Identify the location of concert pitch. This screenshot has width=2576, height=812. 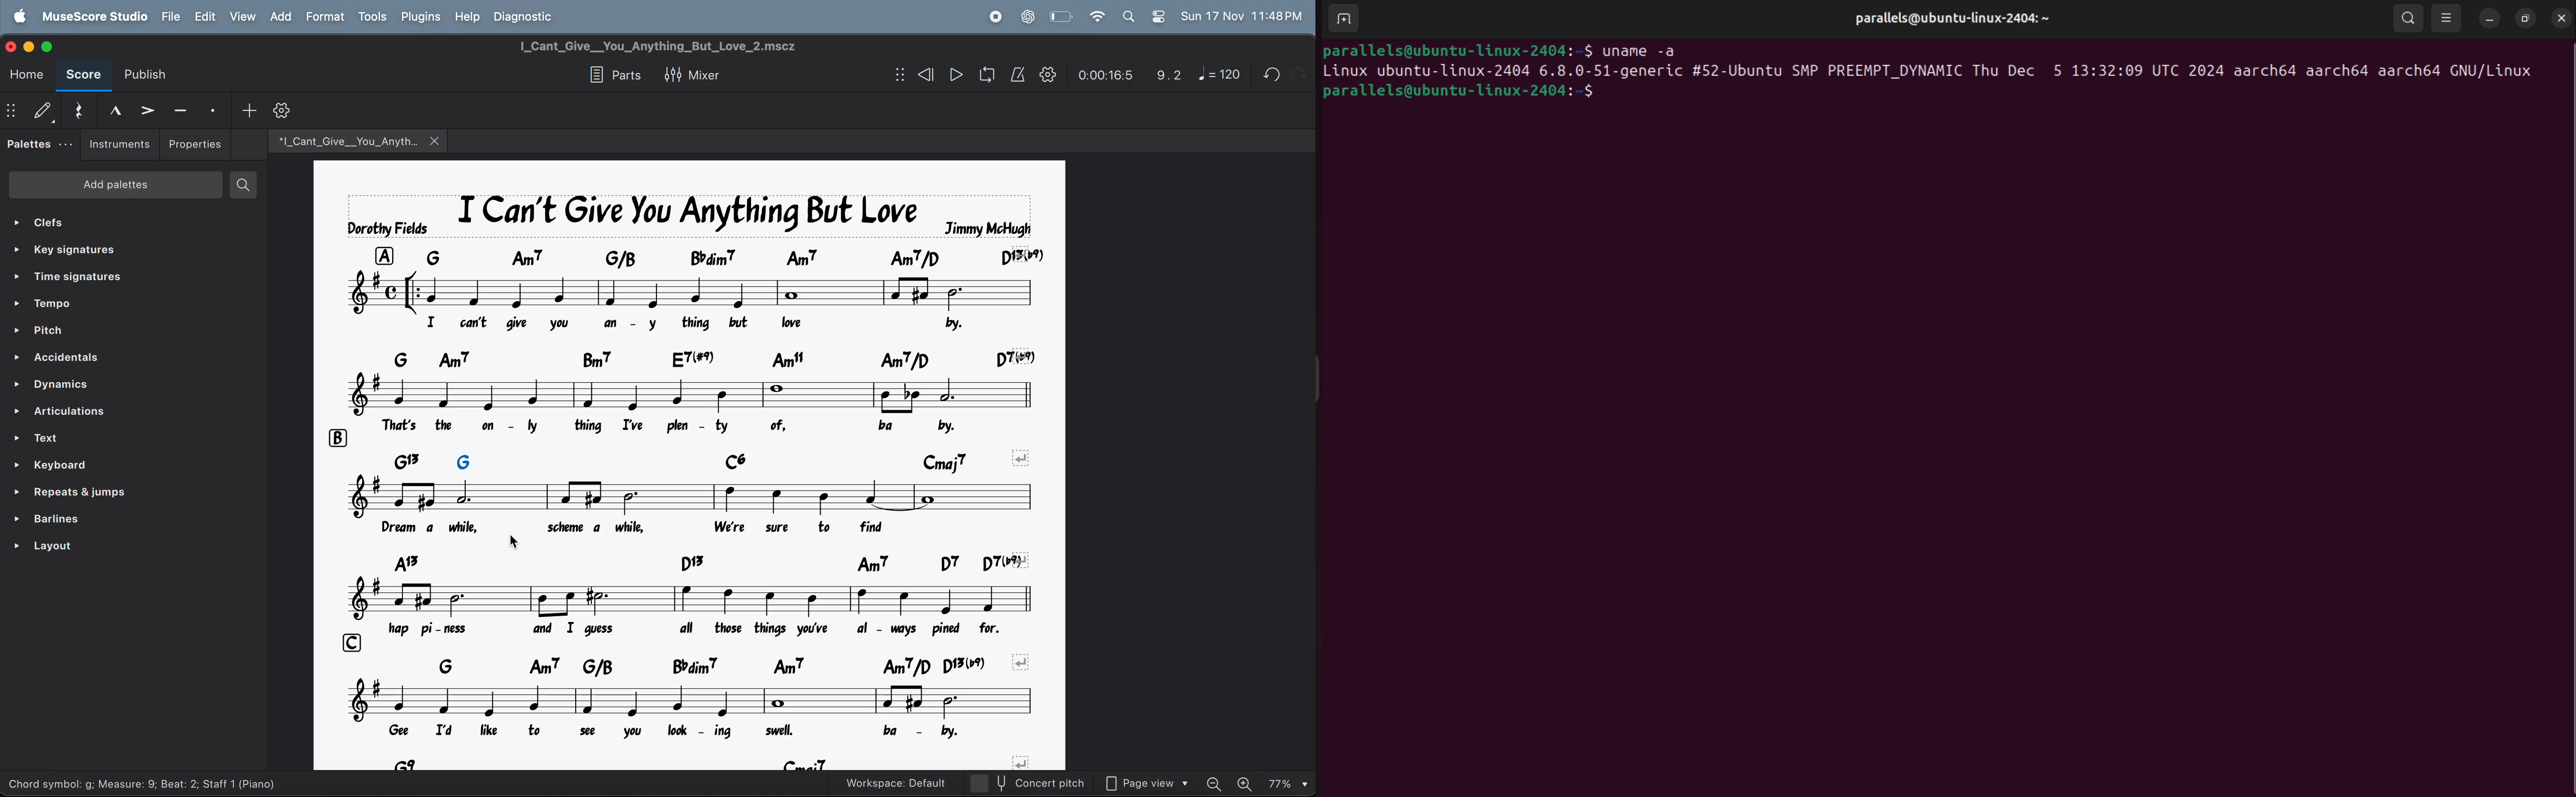
(1025, 784).